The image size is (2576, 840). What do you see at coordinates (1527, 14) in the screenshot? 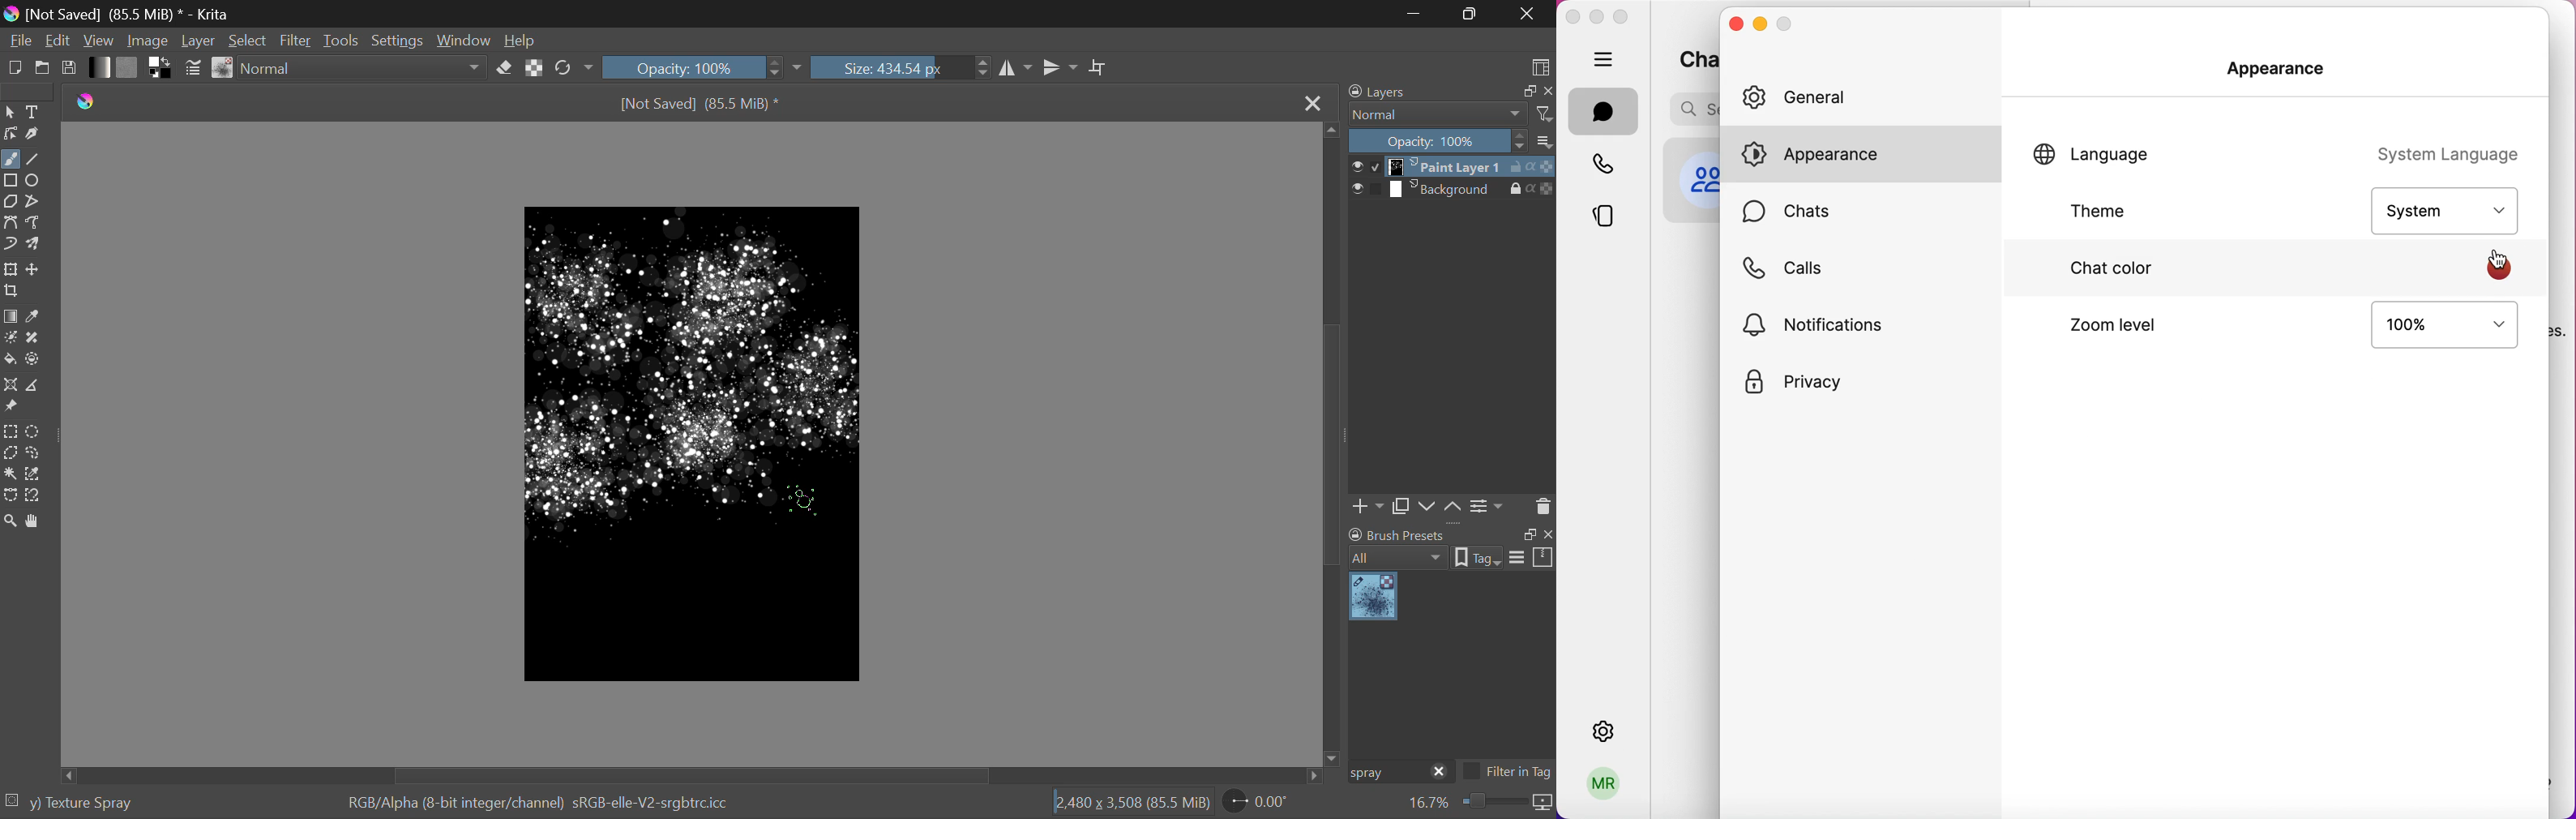
I see `Close` at bounding box center [1527, 14].